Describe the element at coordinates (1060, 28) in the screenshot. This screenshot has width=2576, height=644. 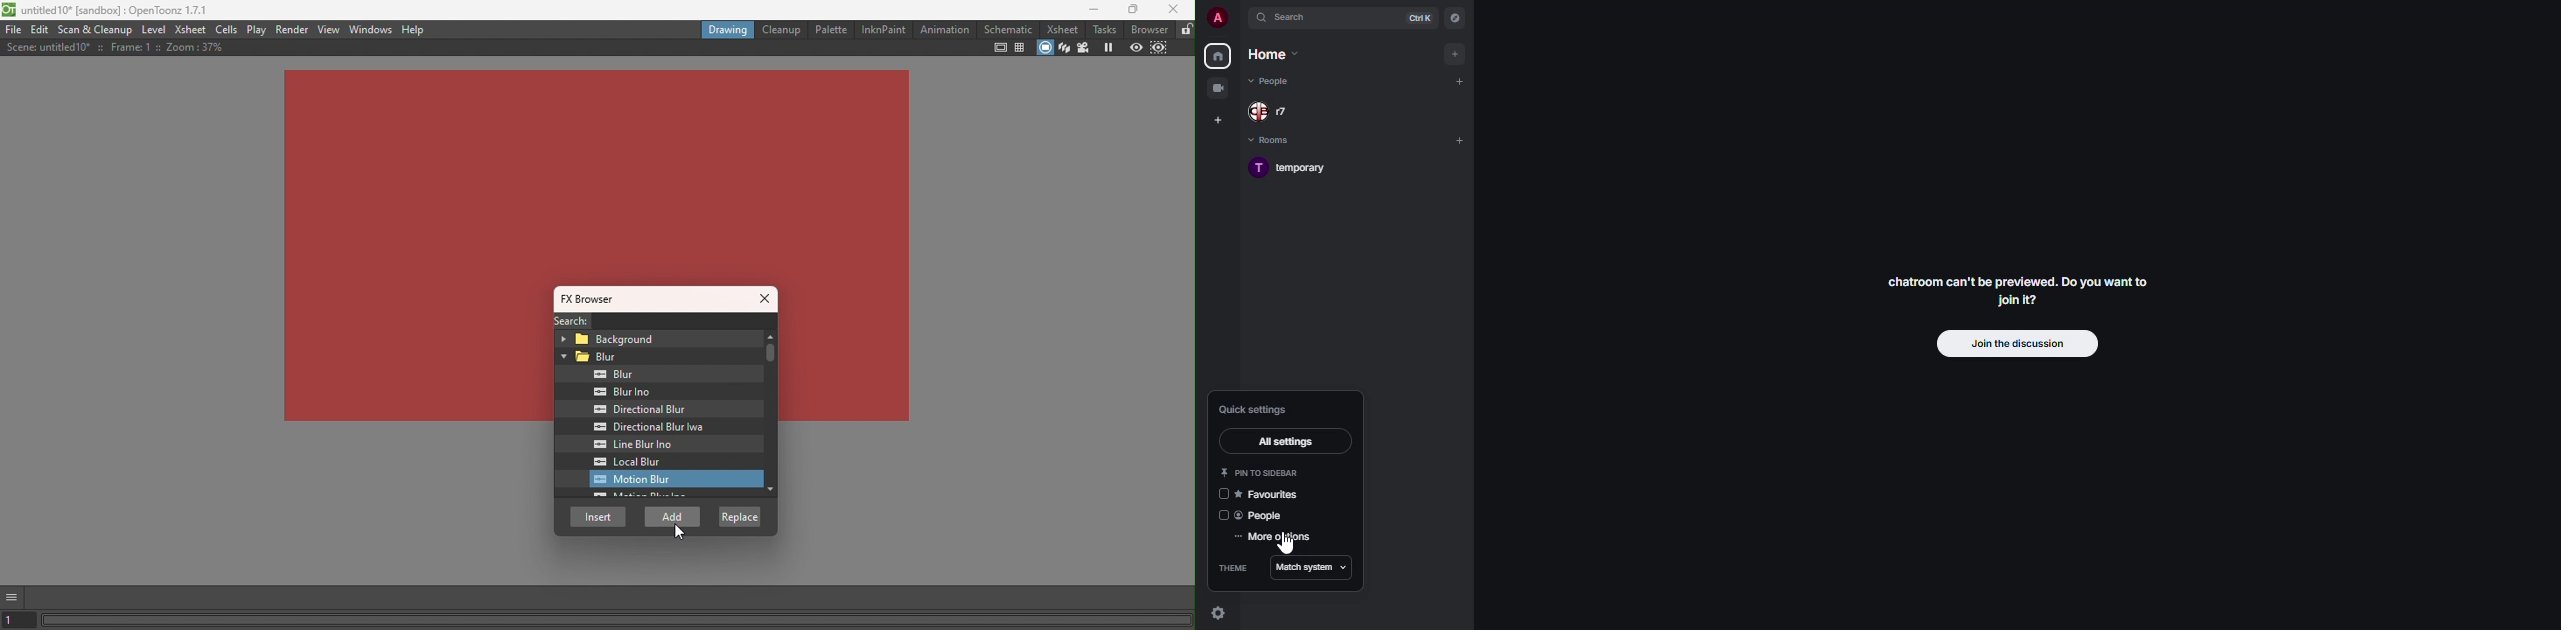
I see `Xsheet` at that location.